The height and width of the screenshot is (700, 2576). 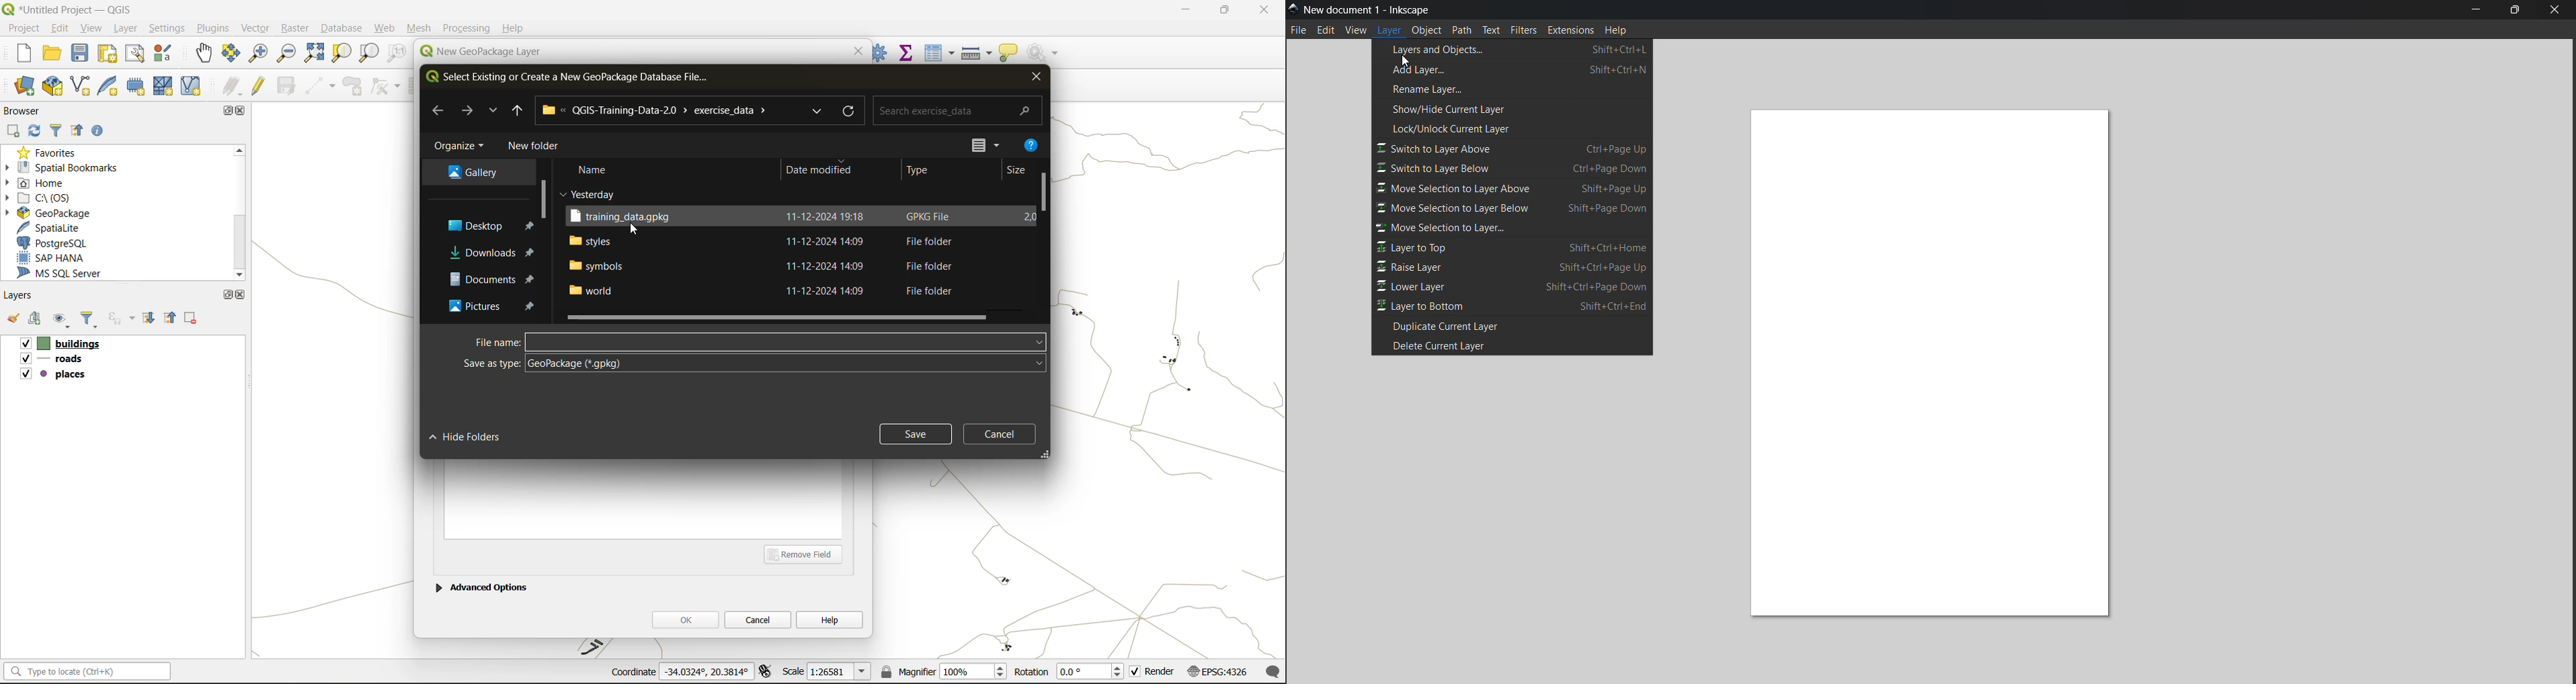 I want to click on New GeoPackage Layer, so click(x=477, y=52).